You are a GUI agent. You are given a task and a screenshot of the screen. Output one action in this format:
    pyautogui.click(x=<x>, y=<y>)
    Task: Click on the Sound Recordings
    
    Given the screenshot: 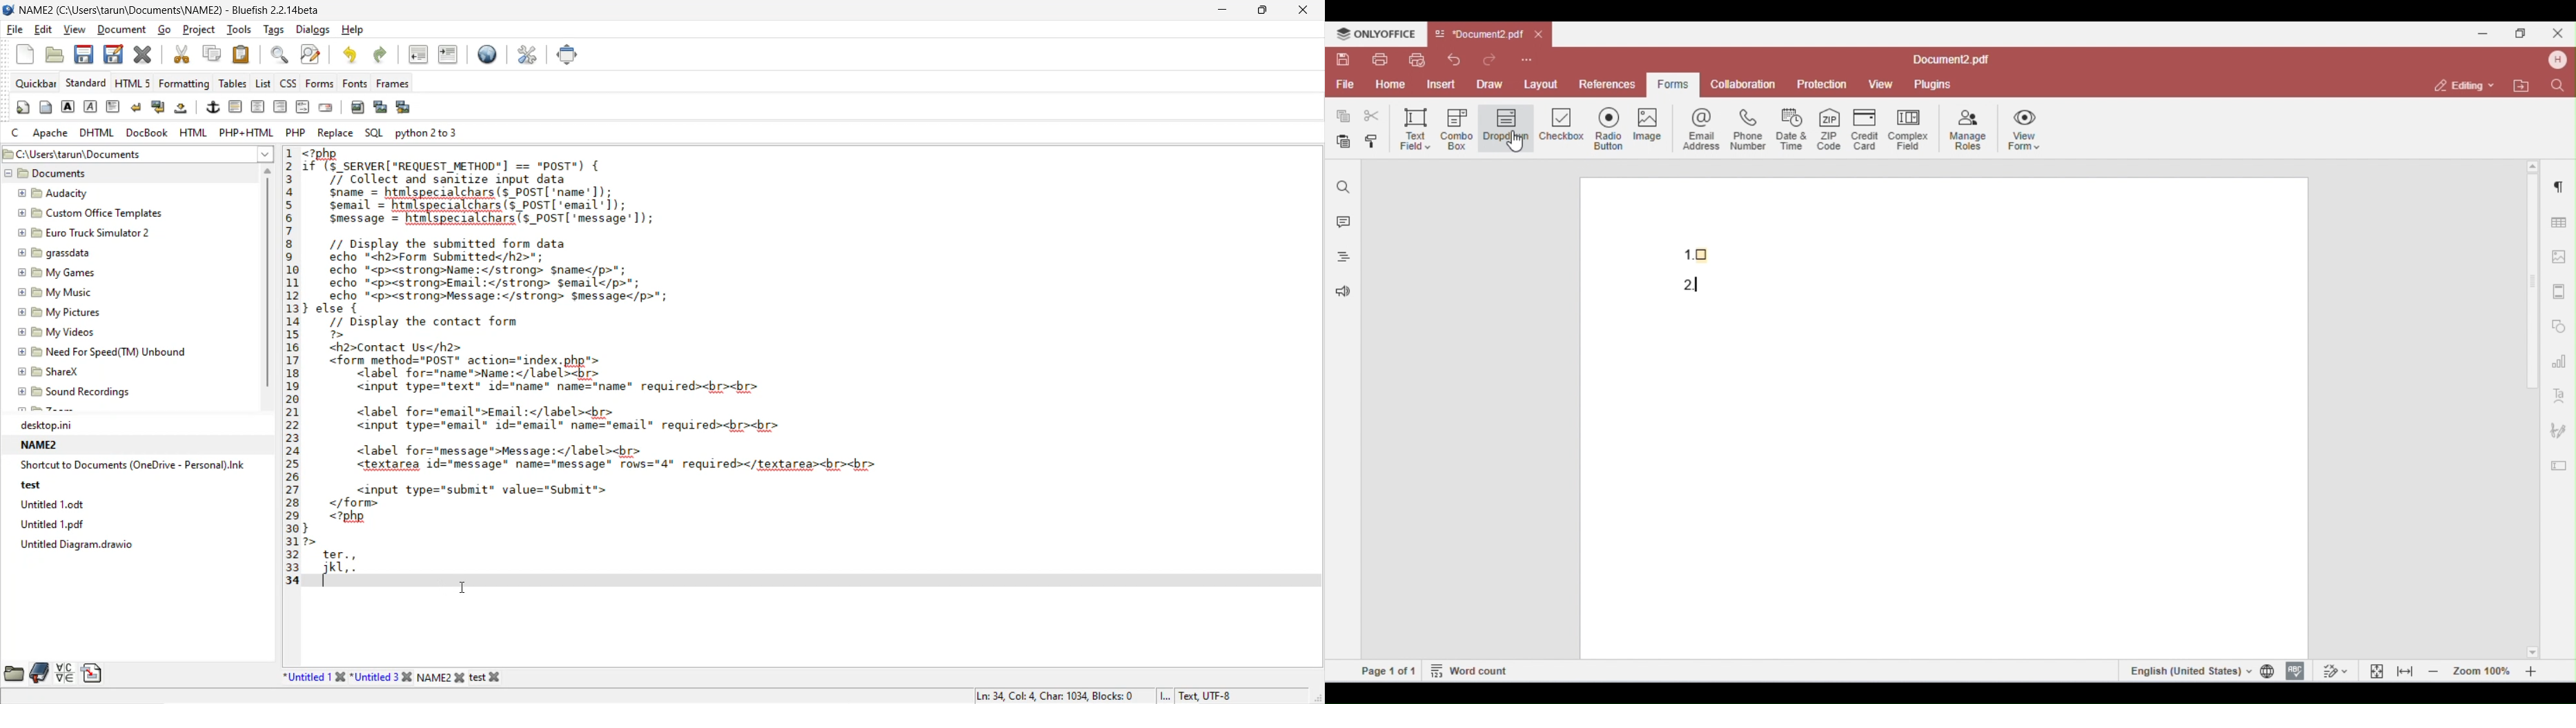 What is the action you would take?
    pyautogui.click(x=81, y=391)
    